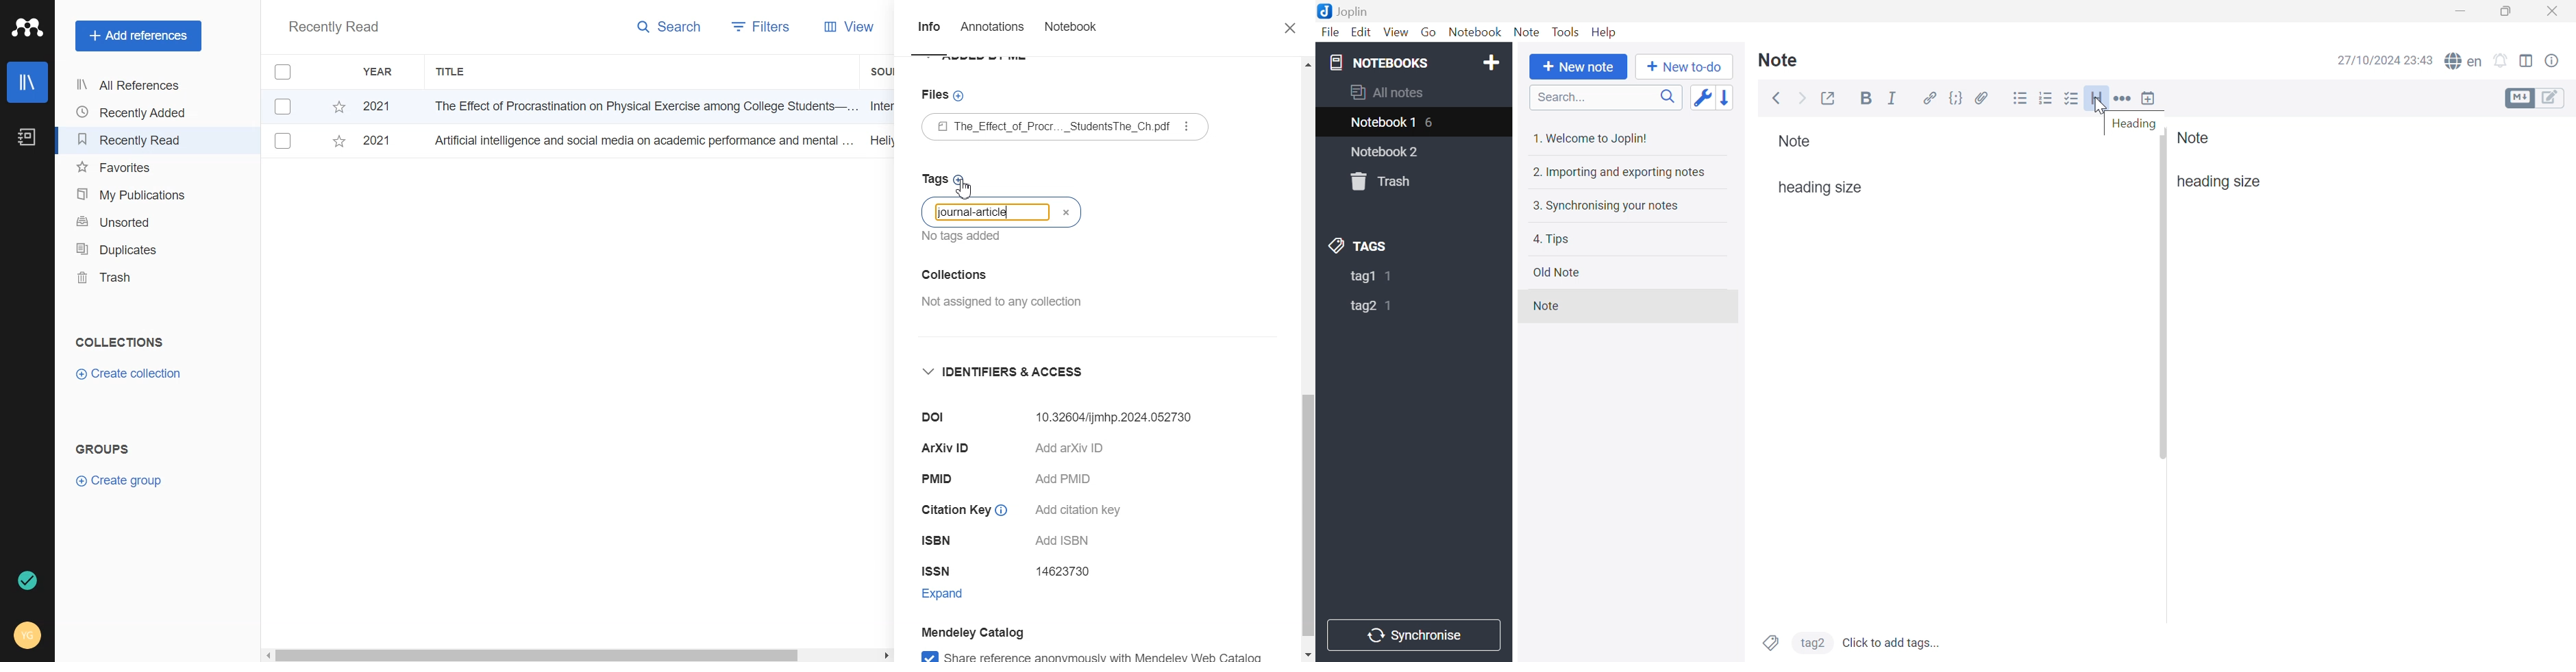 The image size is (2576, 672). Describe the element at coordinates (138, 36) in the screenshot. I see `Add references` at that location.